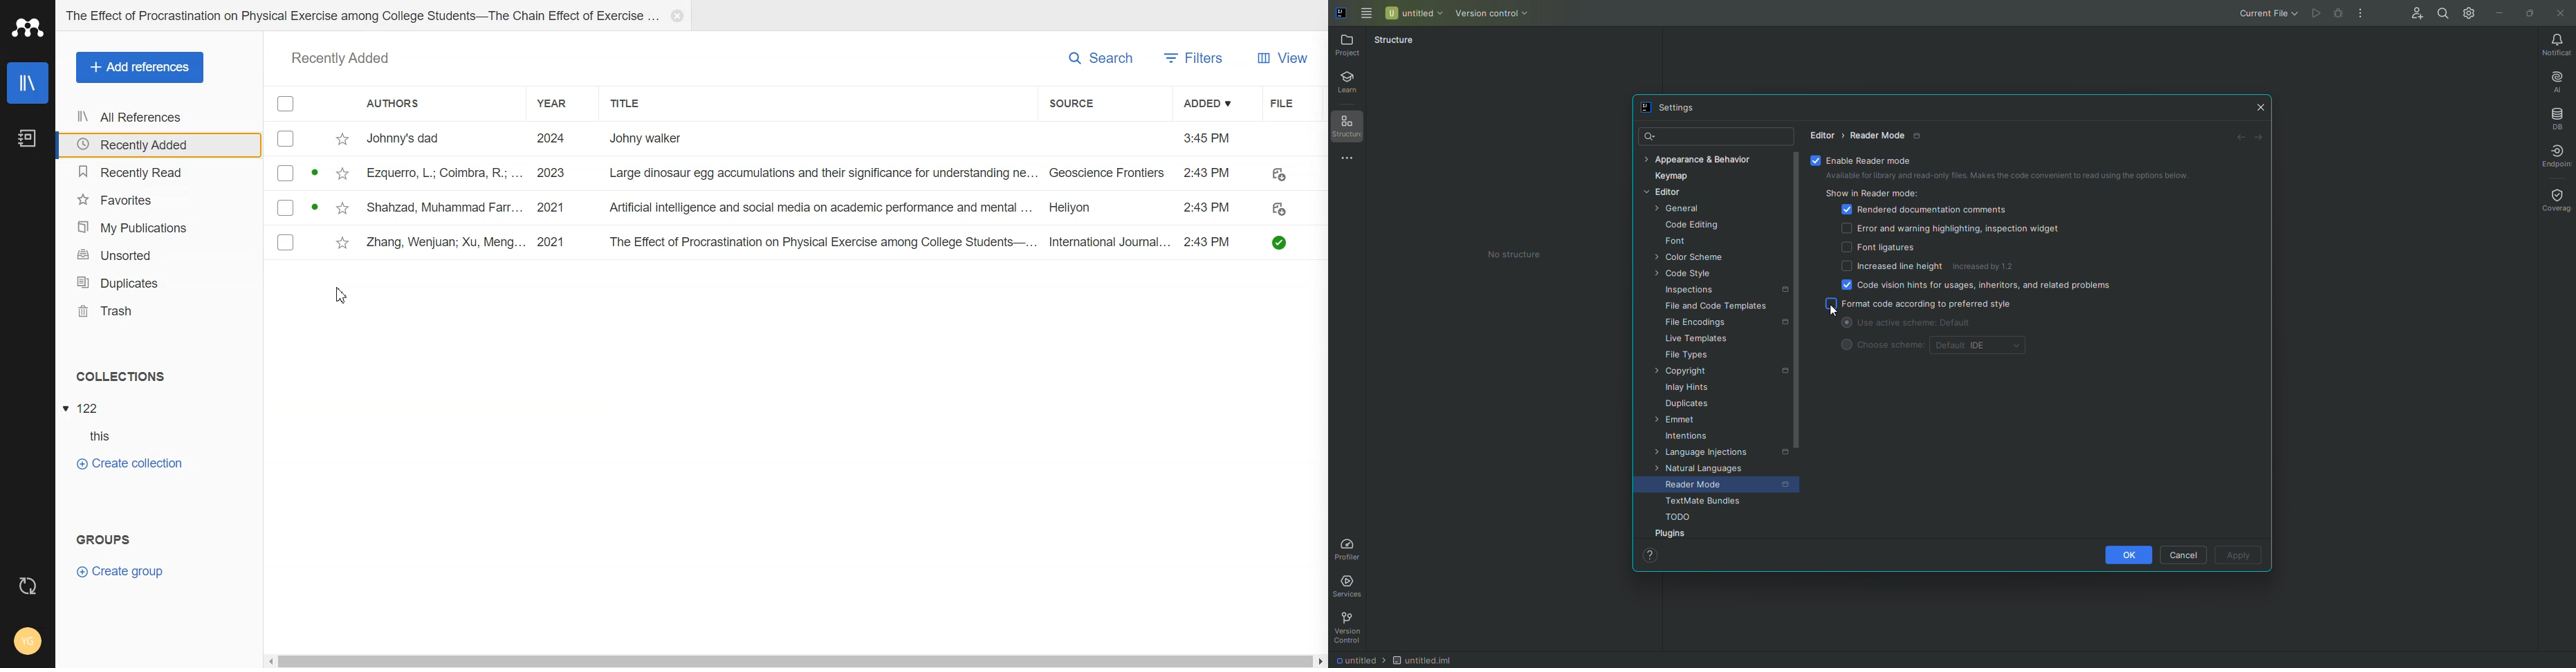  What do you see at coordinates (2271, 14) in the screenshot?
I see `Current File` at bounding box center [2271, 14].